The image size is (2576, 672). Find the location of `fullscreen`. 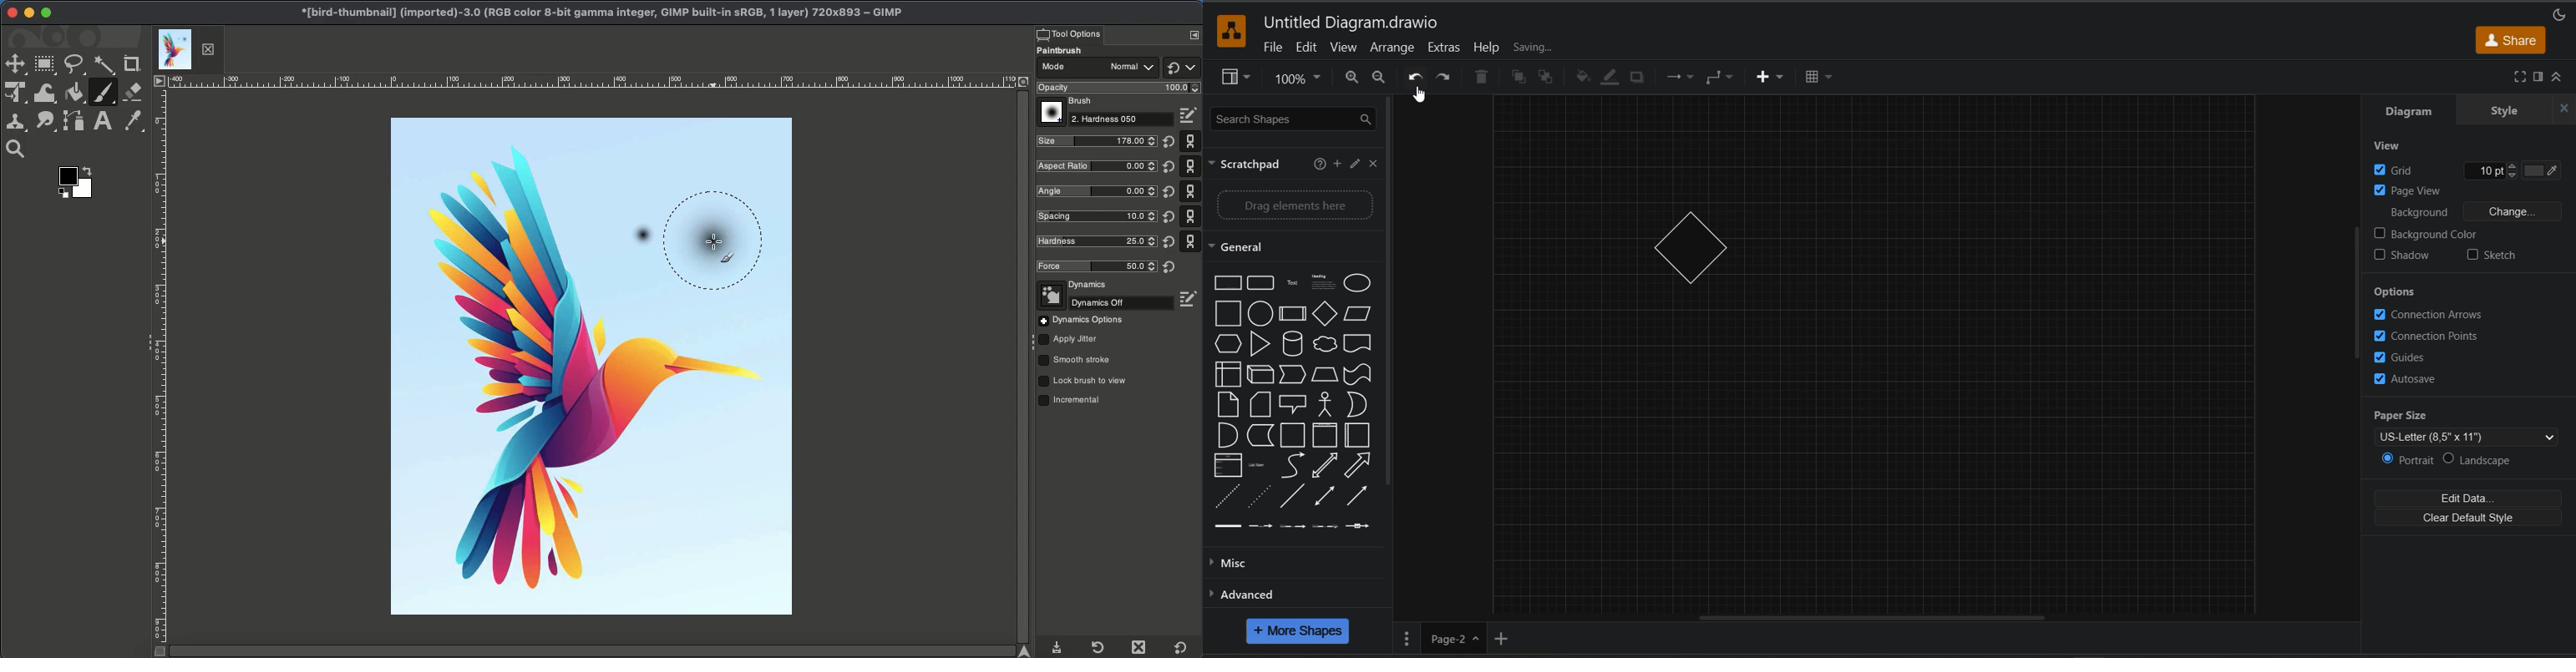

fullscreen is located at coordinates (2518, 75).